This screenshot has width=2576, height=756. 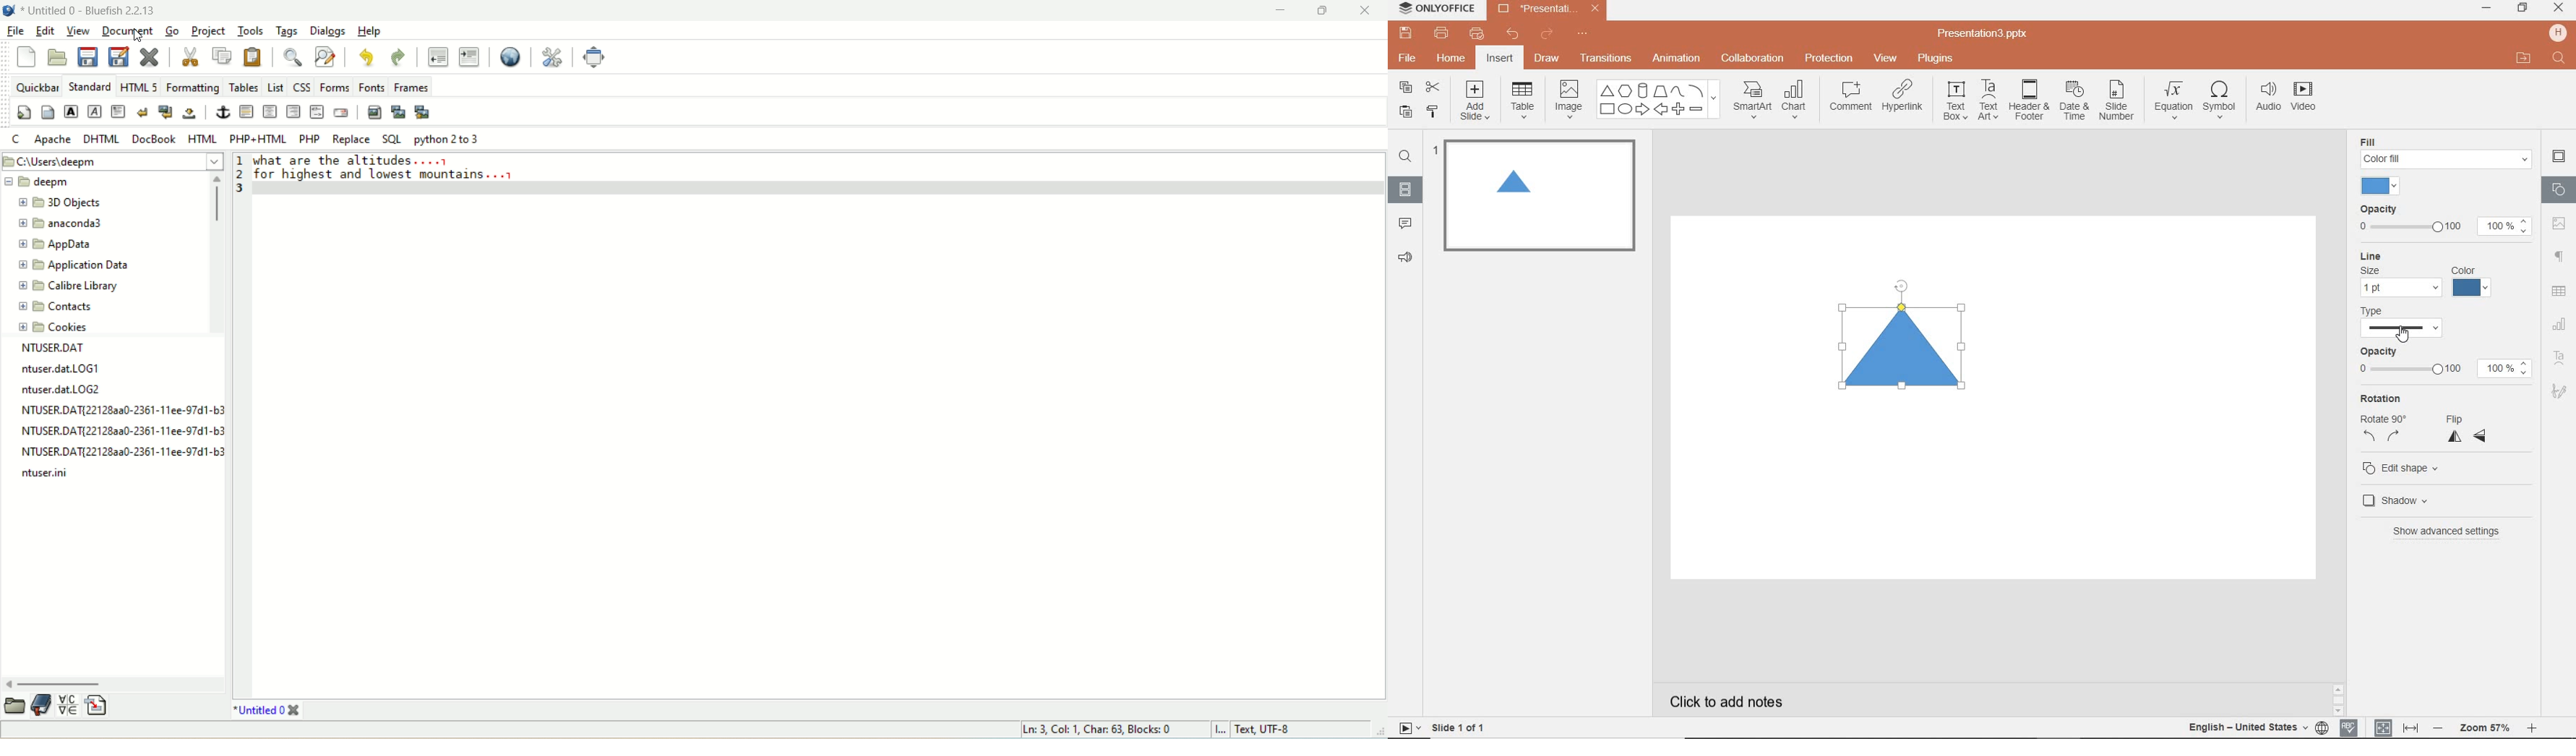 I want to click on contacts, so click(x=56, y=309).